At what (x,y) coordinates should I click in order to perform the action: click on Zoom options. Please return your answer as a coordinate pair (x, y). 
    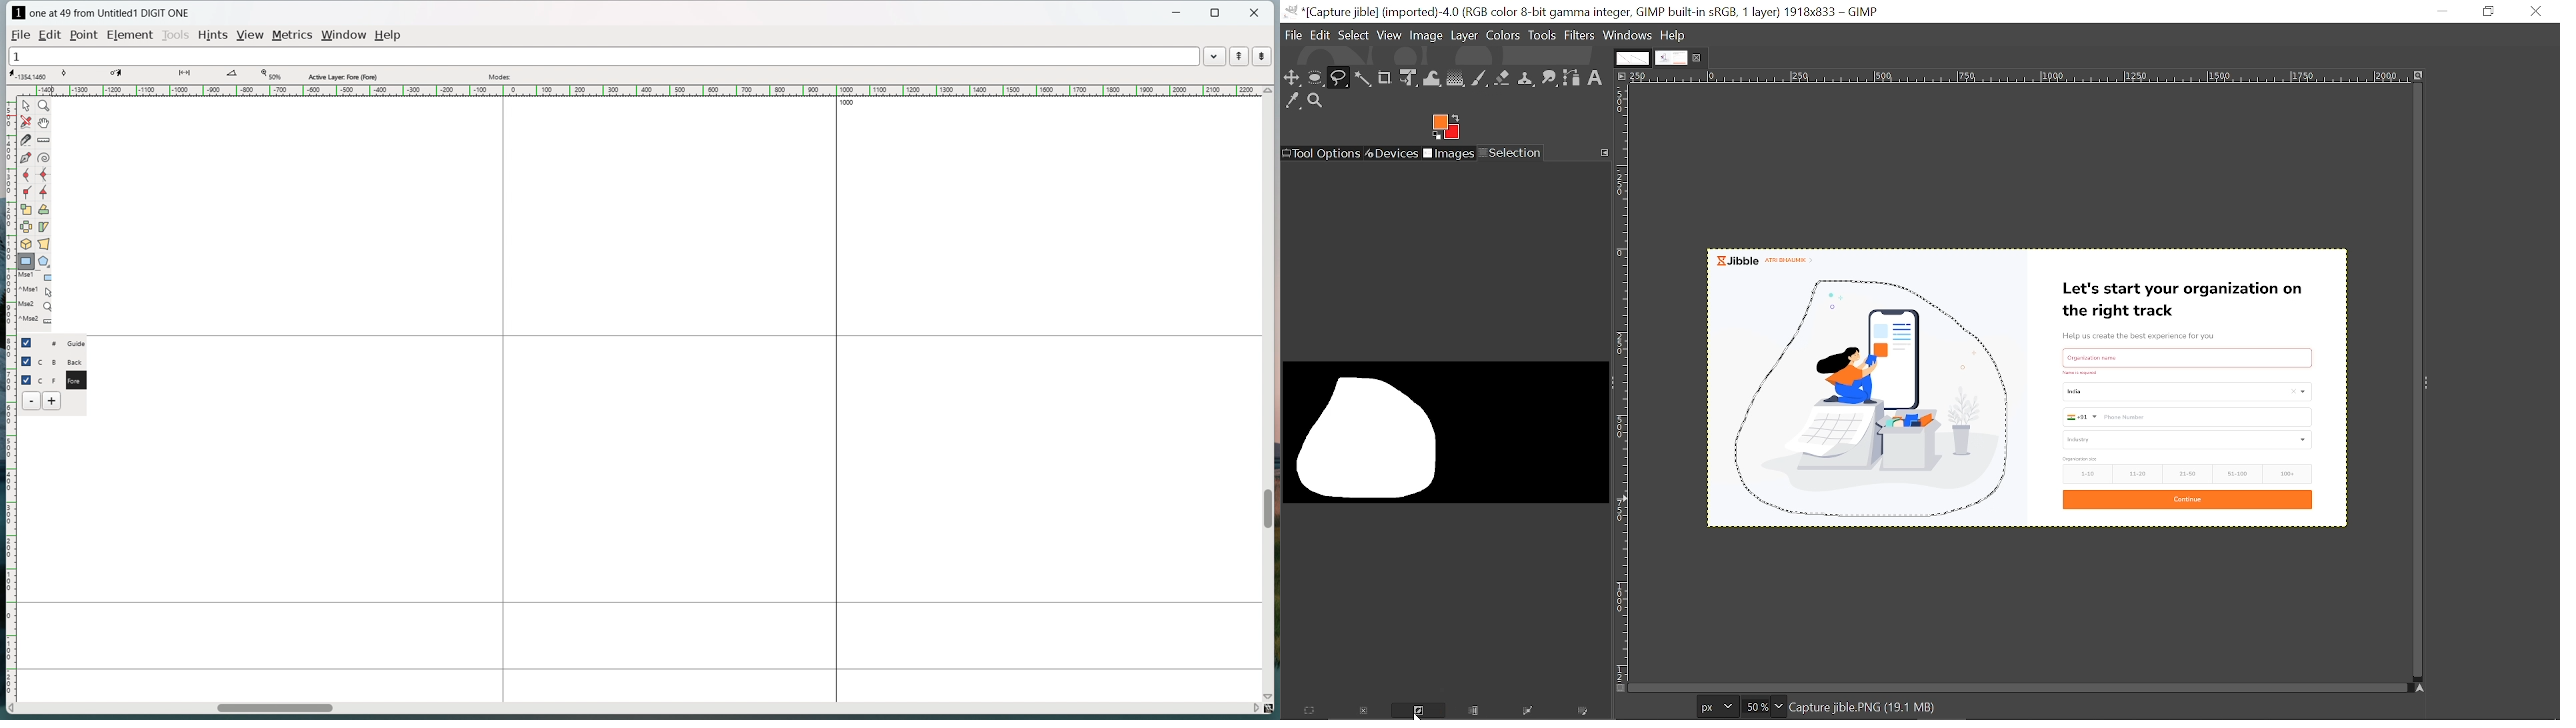
    Looking at the image, I should click on (1779, 707).